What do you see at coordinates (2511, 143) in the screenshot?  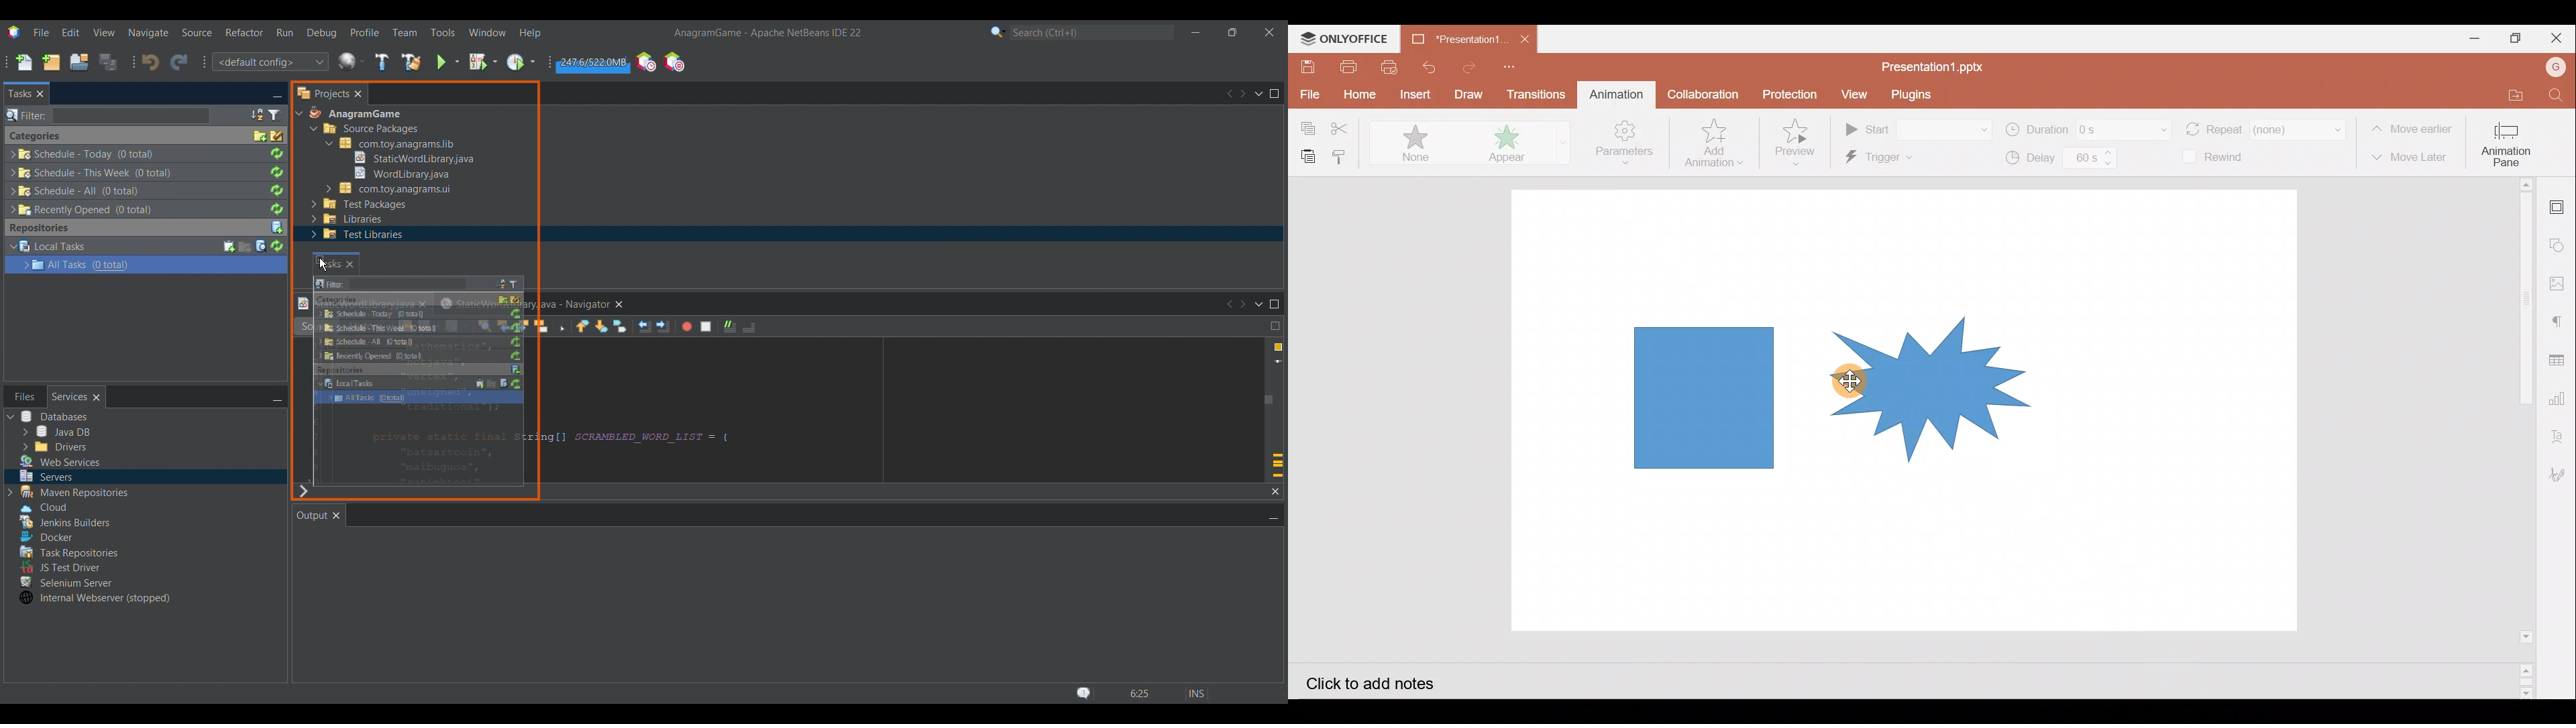 I see `Animation pane` at bounding box center [2511, 143].